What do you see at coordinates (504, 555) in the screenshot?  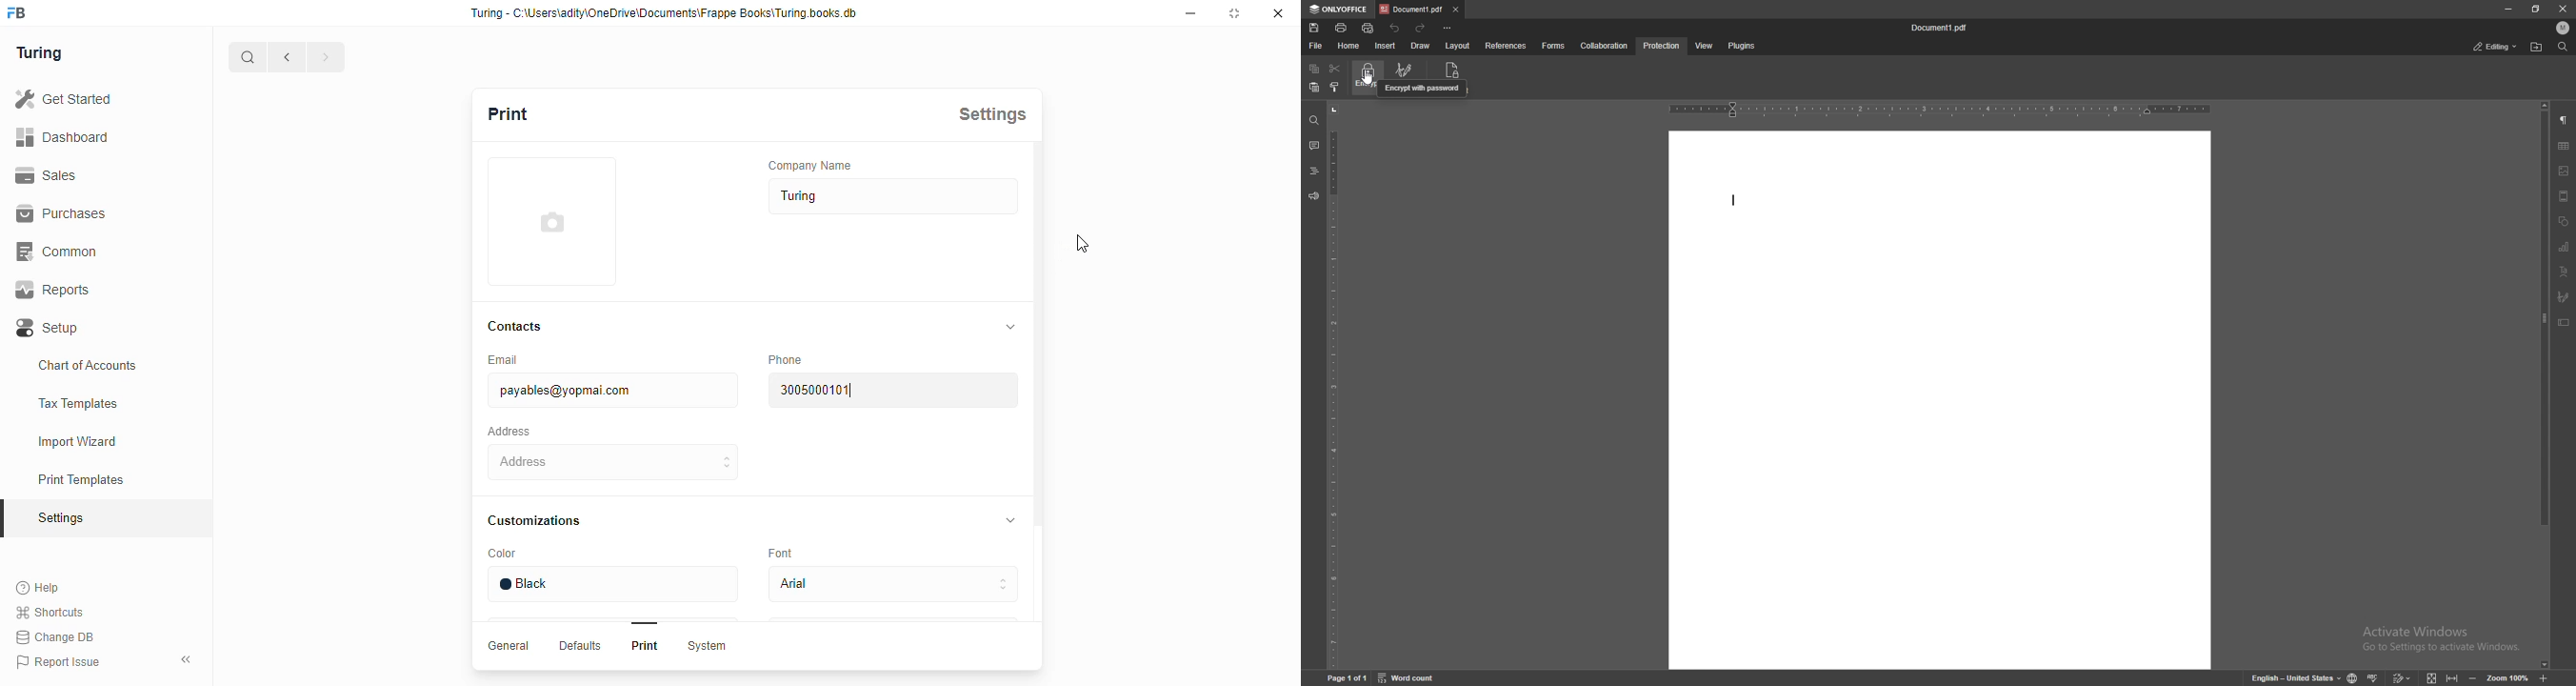 I see `Color.` at bounding box center [504, 555].